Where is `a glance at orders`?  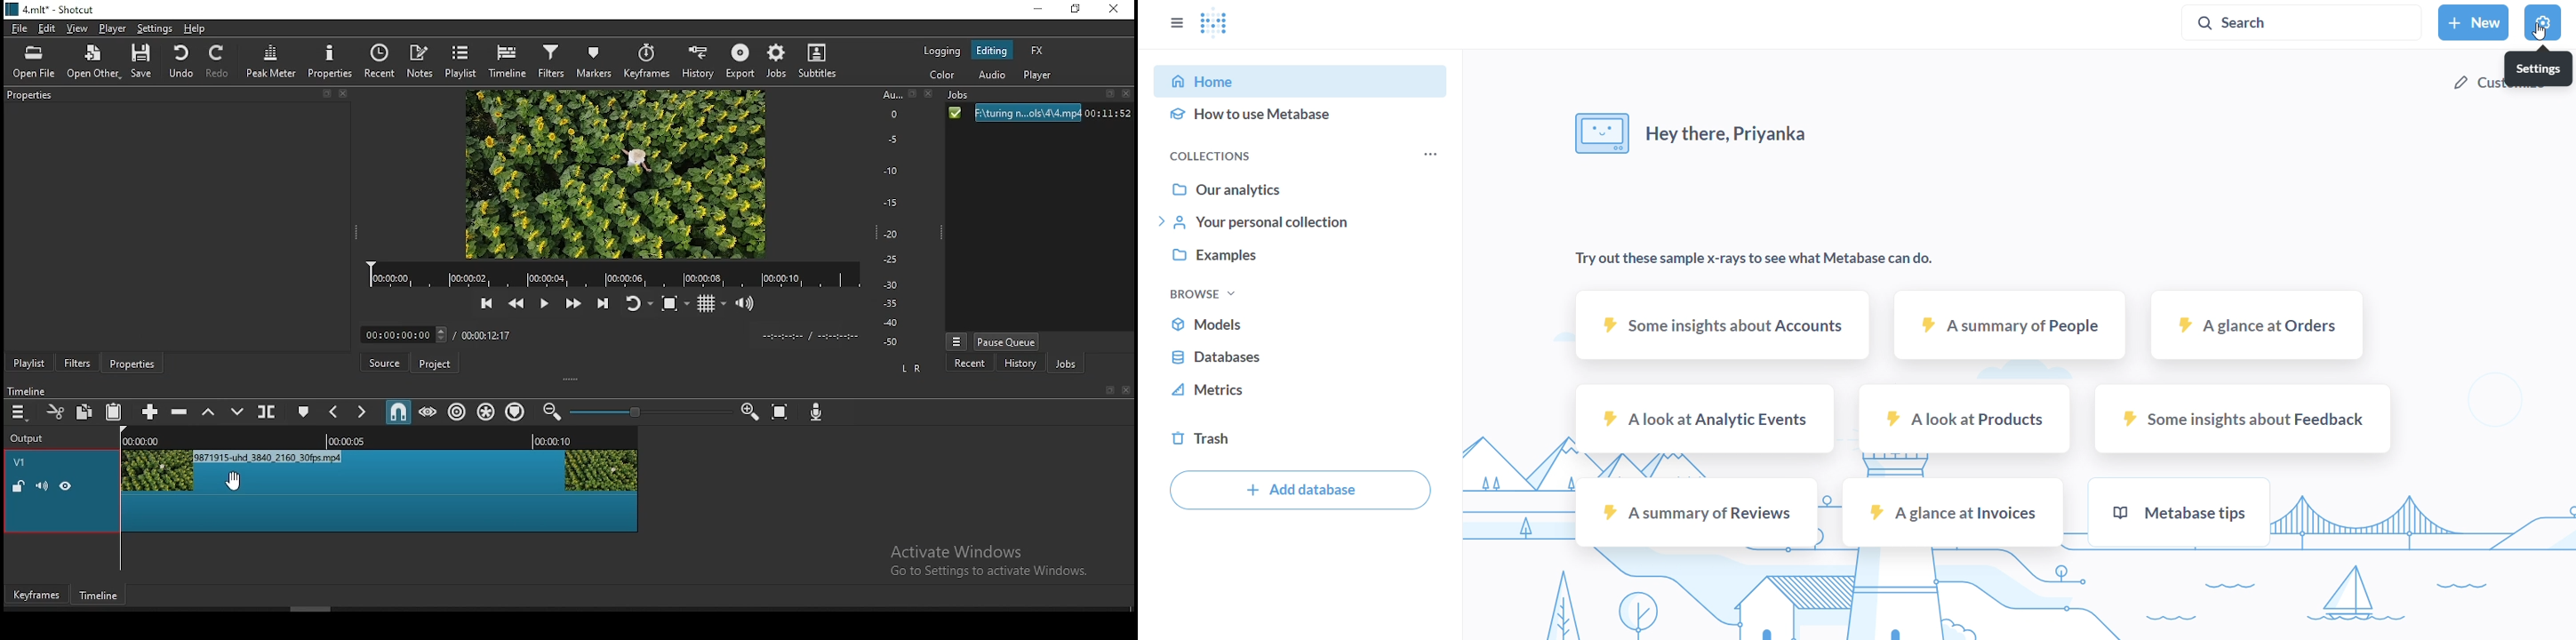 a glance at orders is located at coordinates (2259, 330).